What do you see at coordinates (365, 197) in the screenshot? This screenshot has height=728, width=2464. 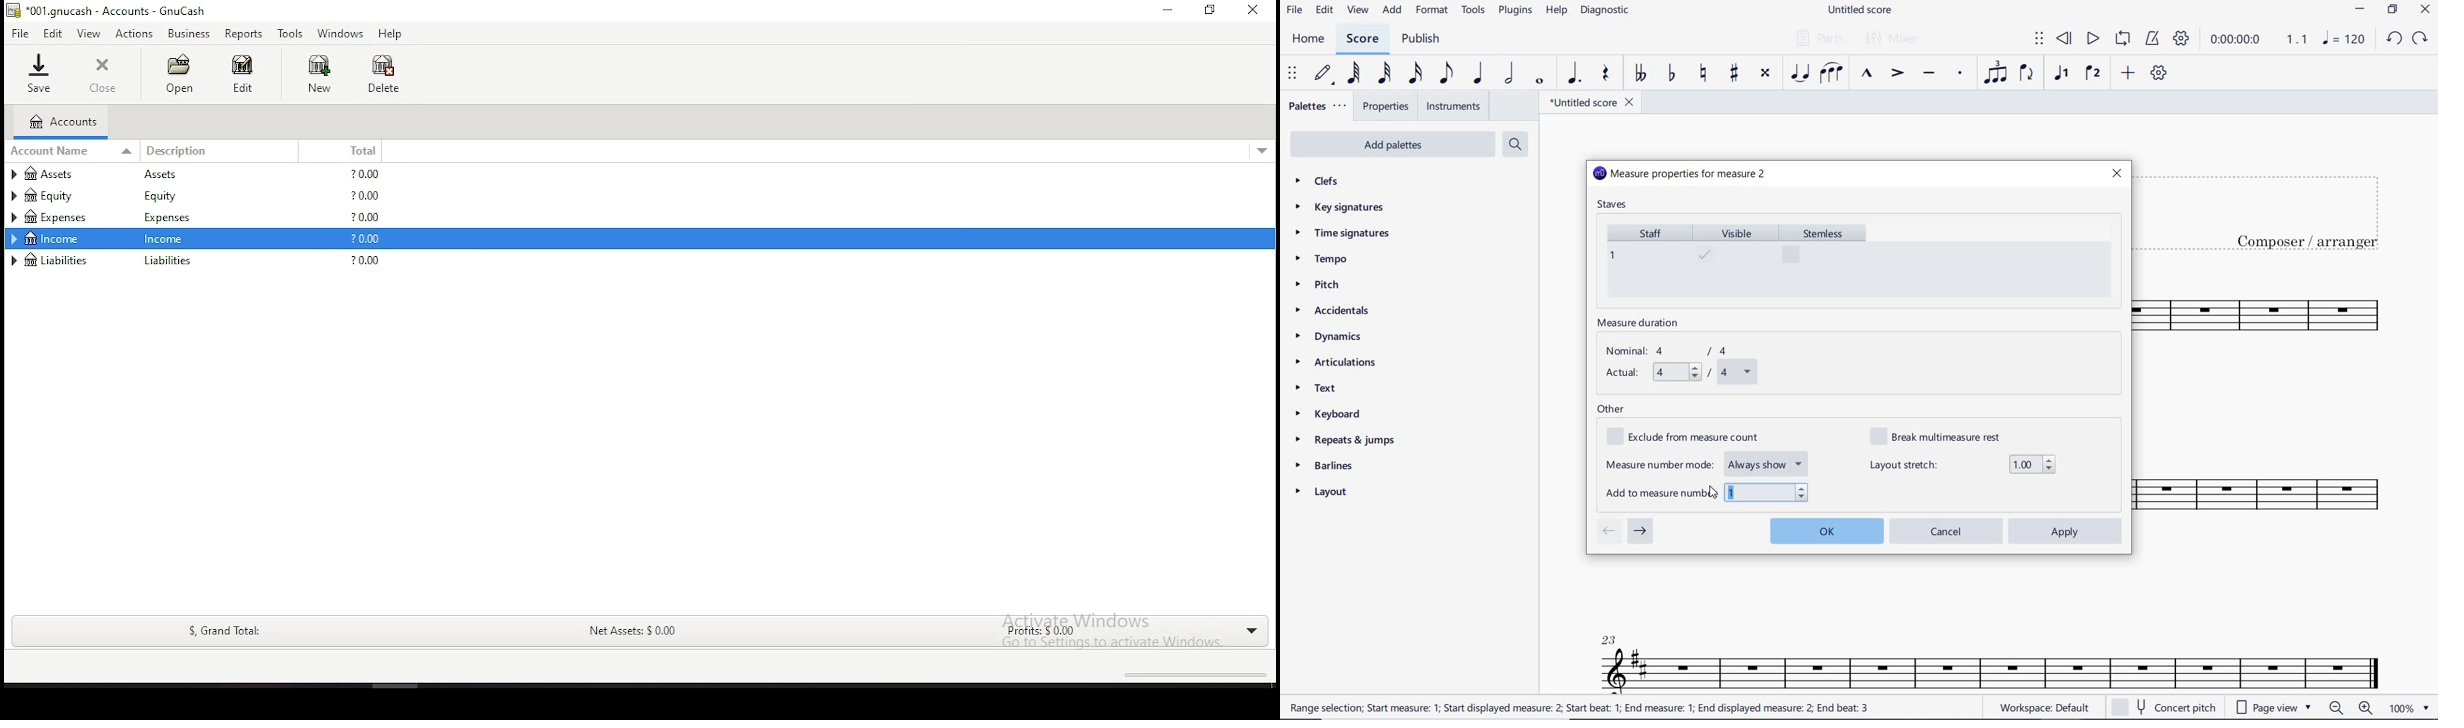 I see `? 0.00` at bounding box center [365, 197].